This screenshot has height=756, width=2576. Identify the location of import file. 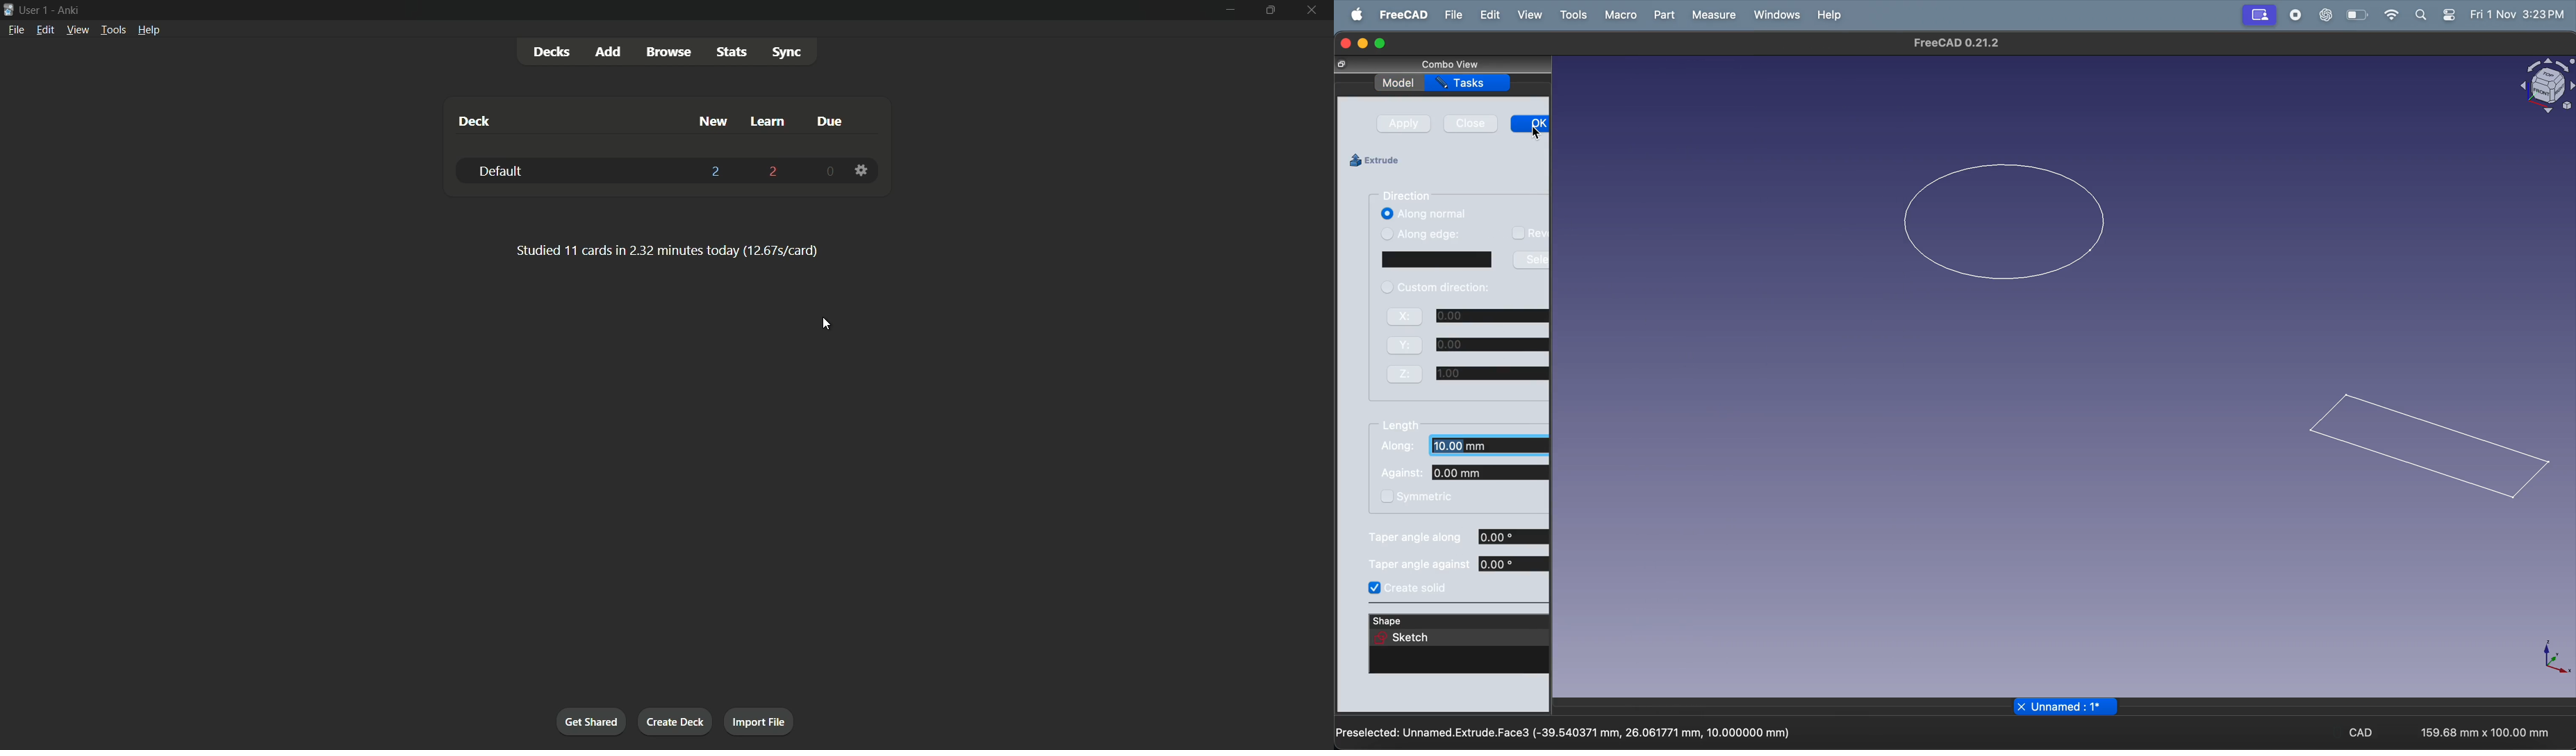
(761, 721).